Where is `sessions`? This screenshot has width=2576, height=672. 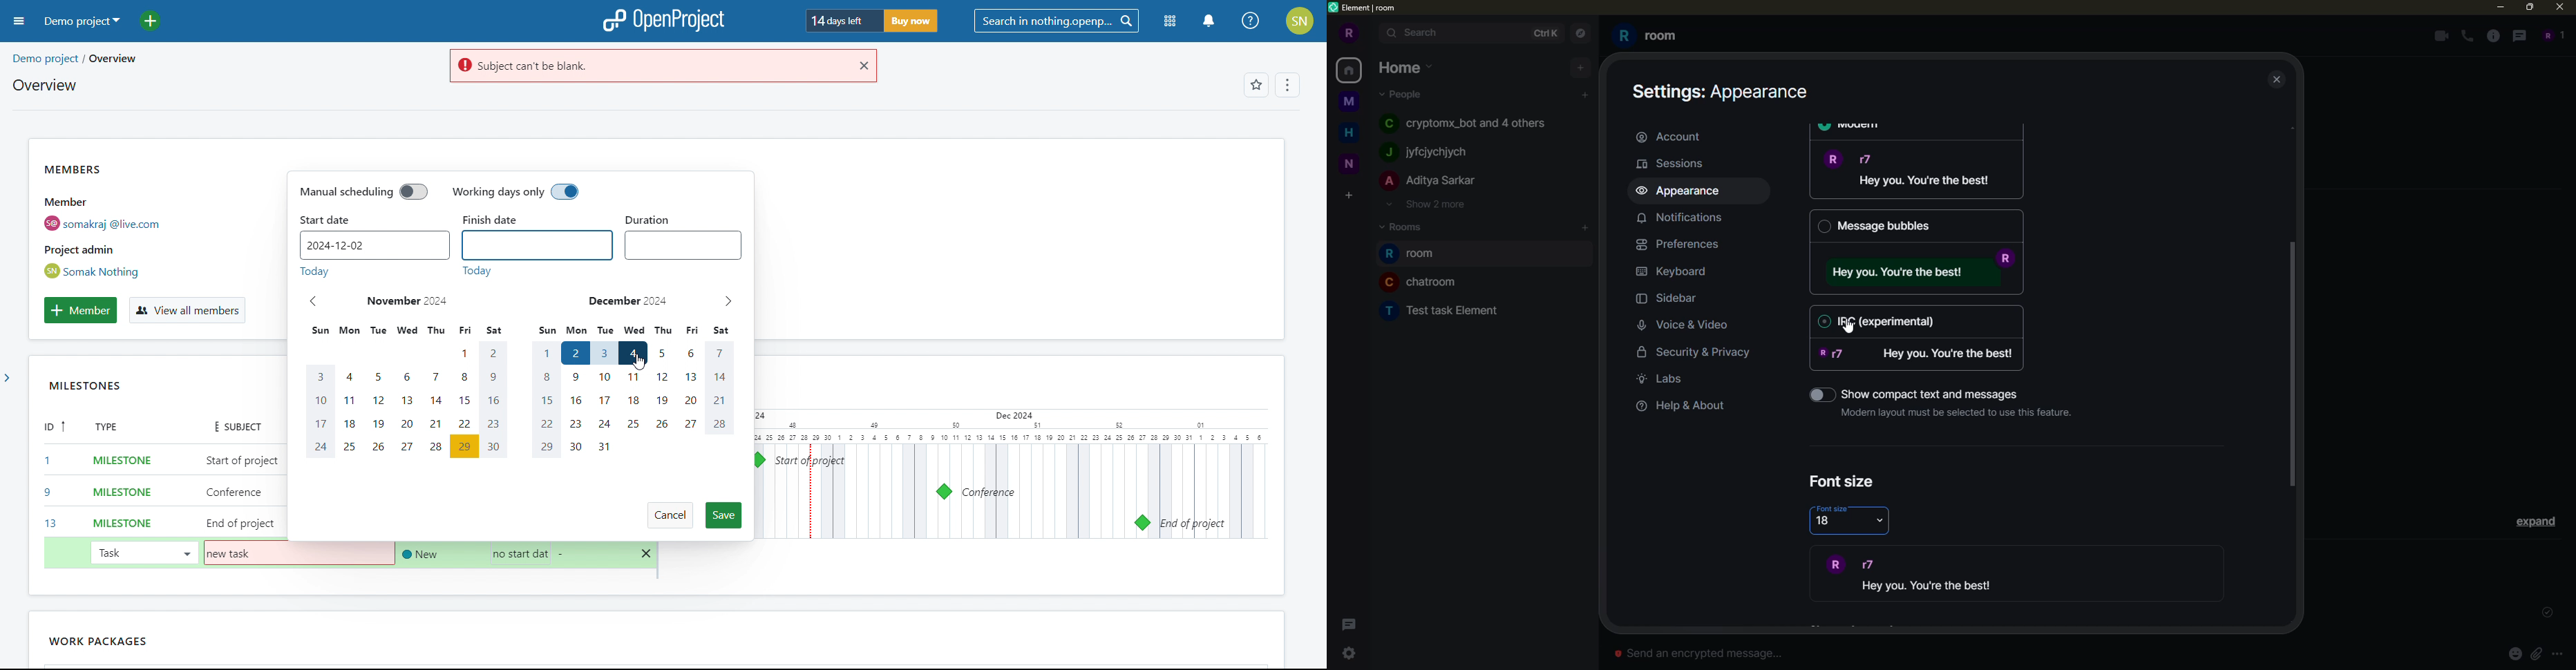 sessions is located at coordinates (1675, 162).